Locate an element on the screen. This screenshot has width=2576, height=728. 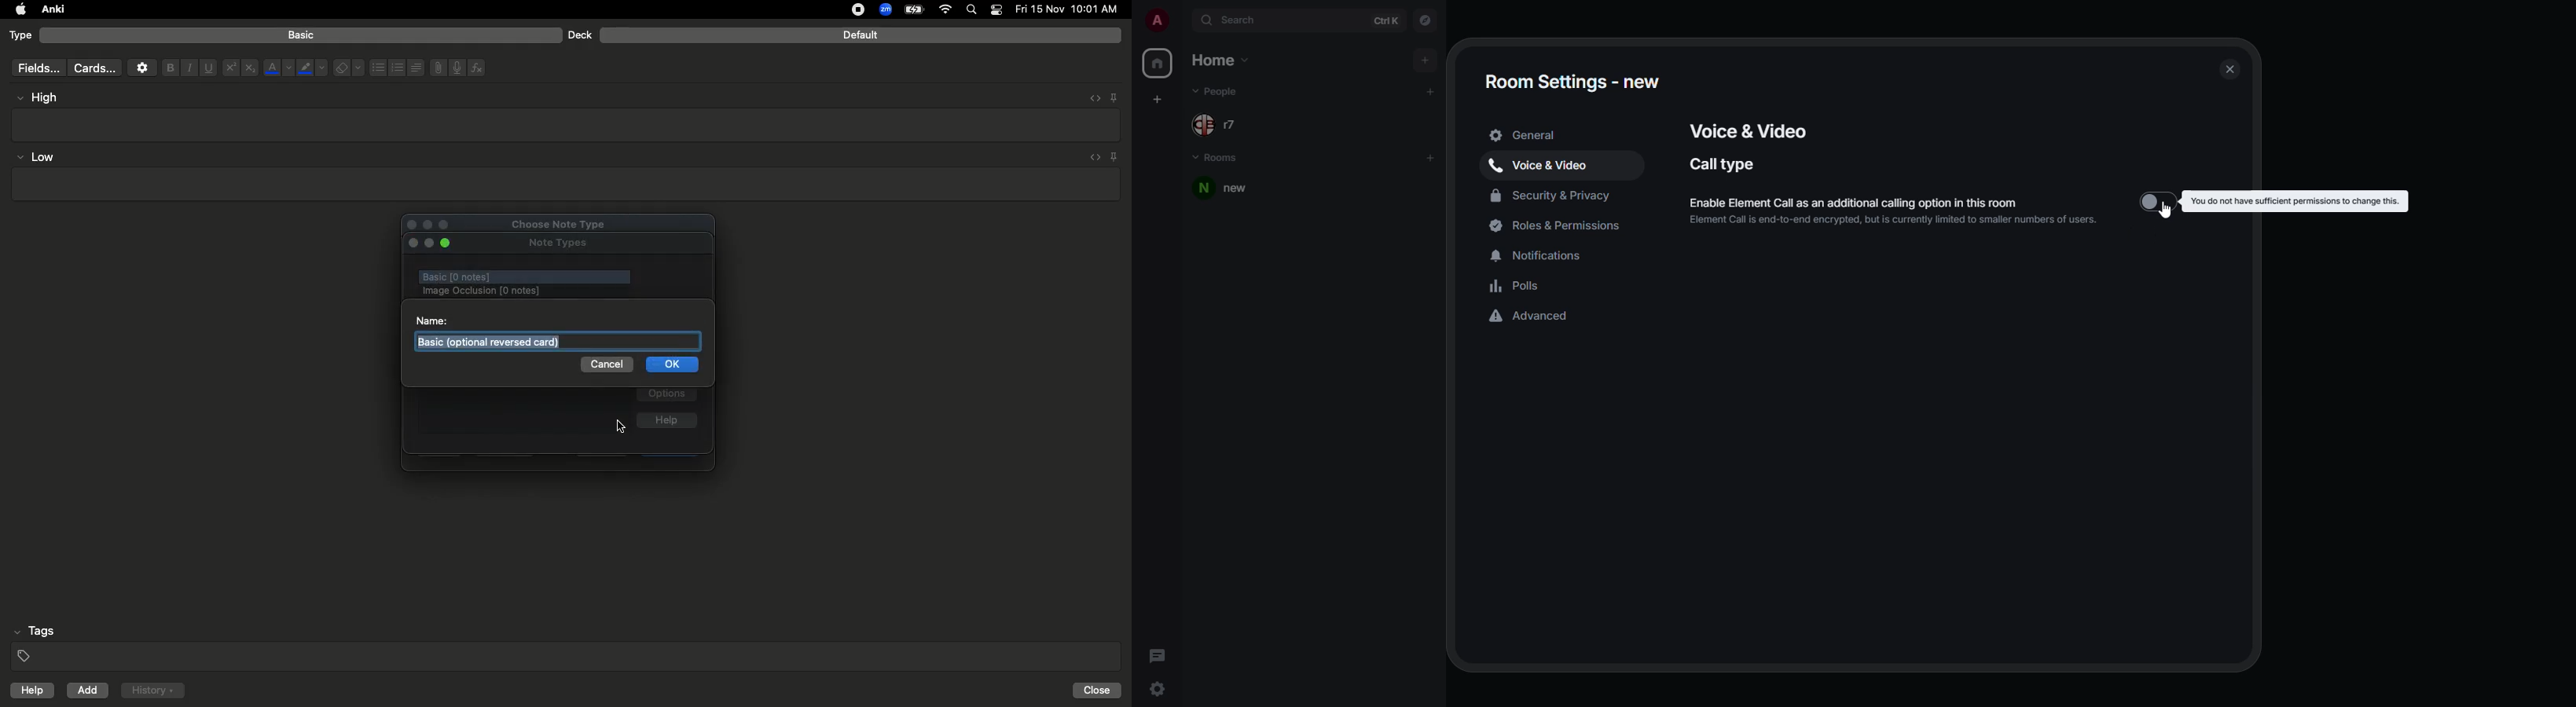
polls is located at coordinates (1517, 286).